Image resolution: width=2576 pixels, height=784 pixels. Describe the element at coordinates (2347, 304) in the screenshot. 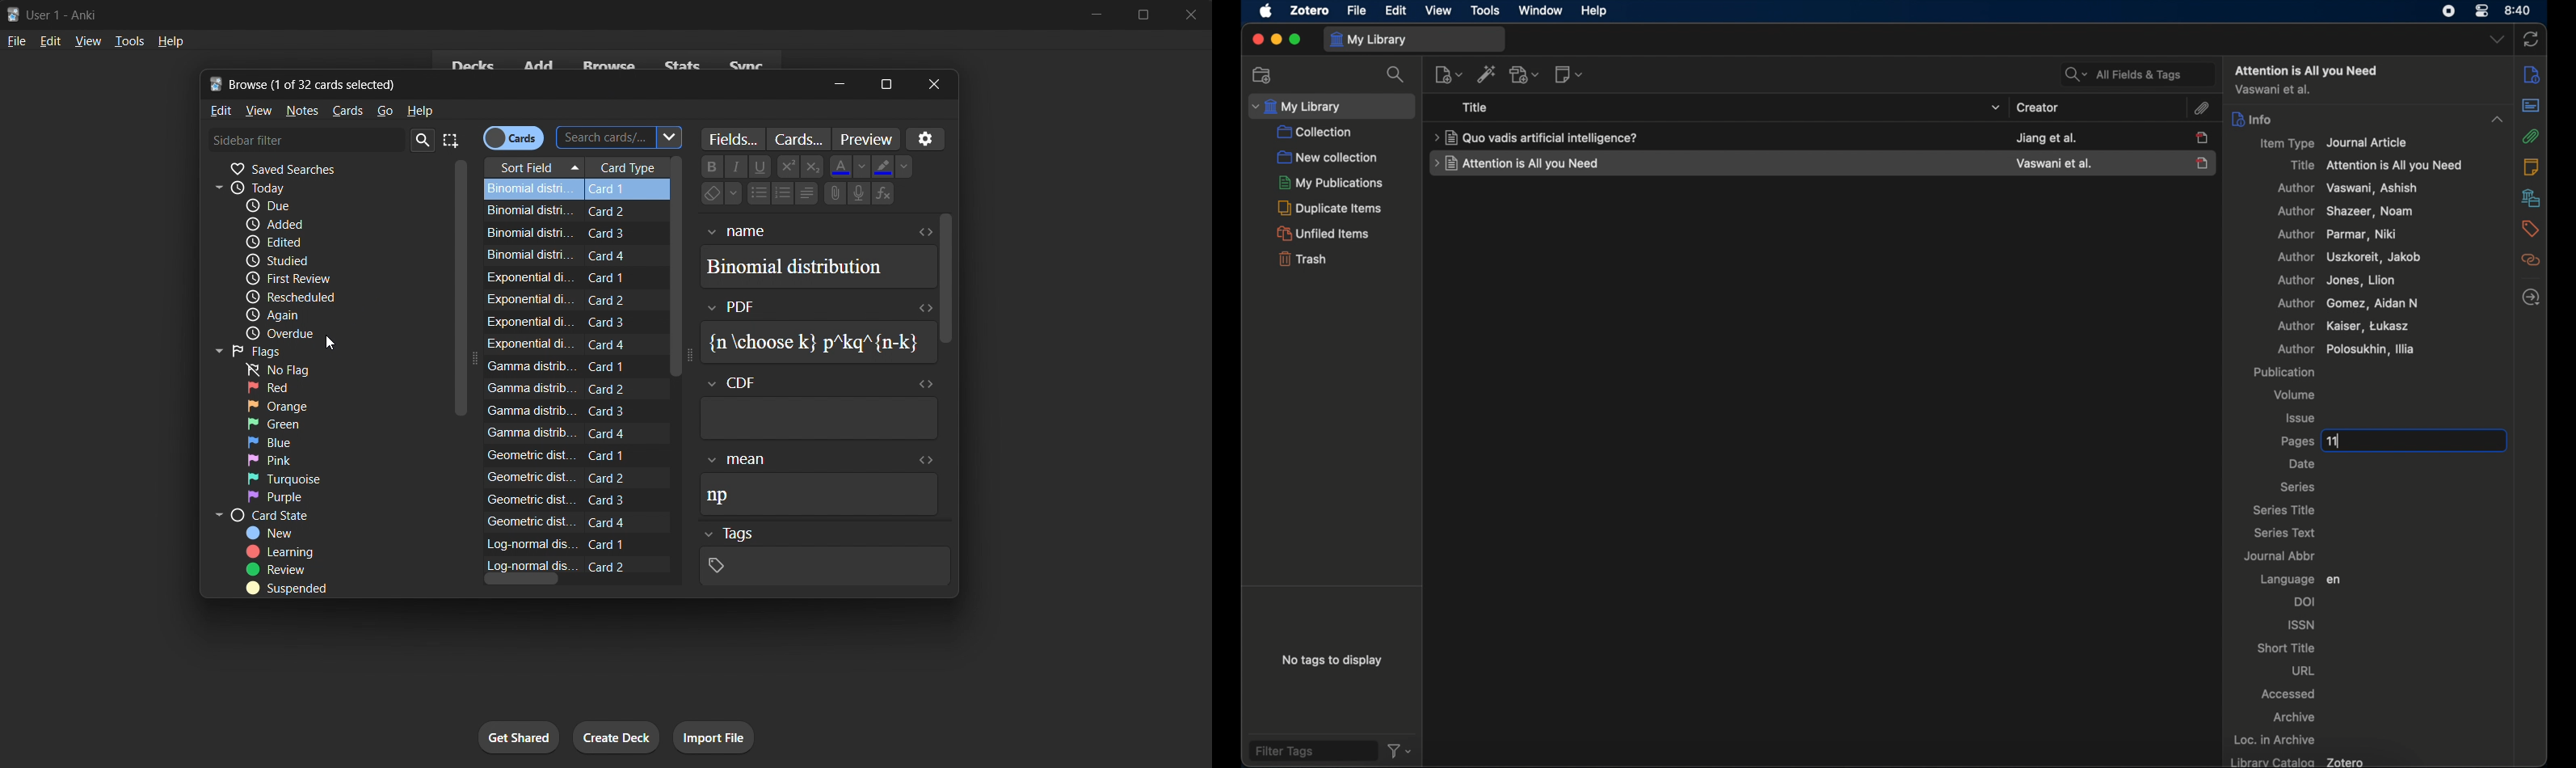

I see `author Gomez, Aidan n` at that location.